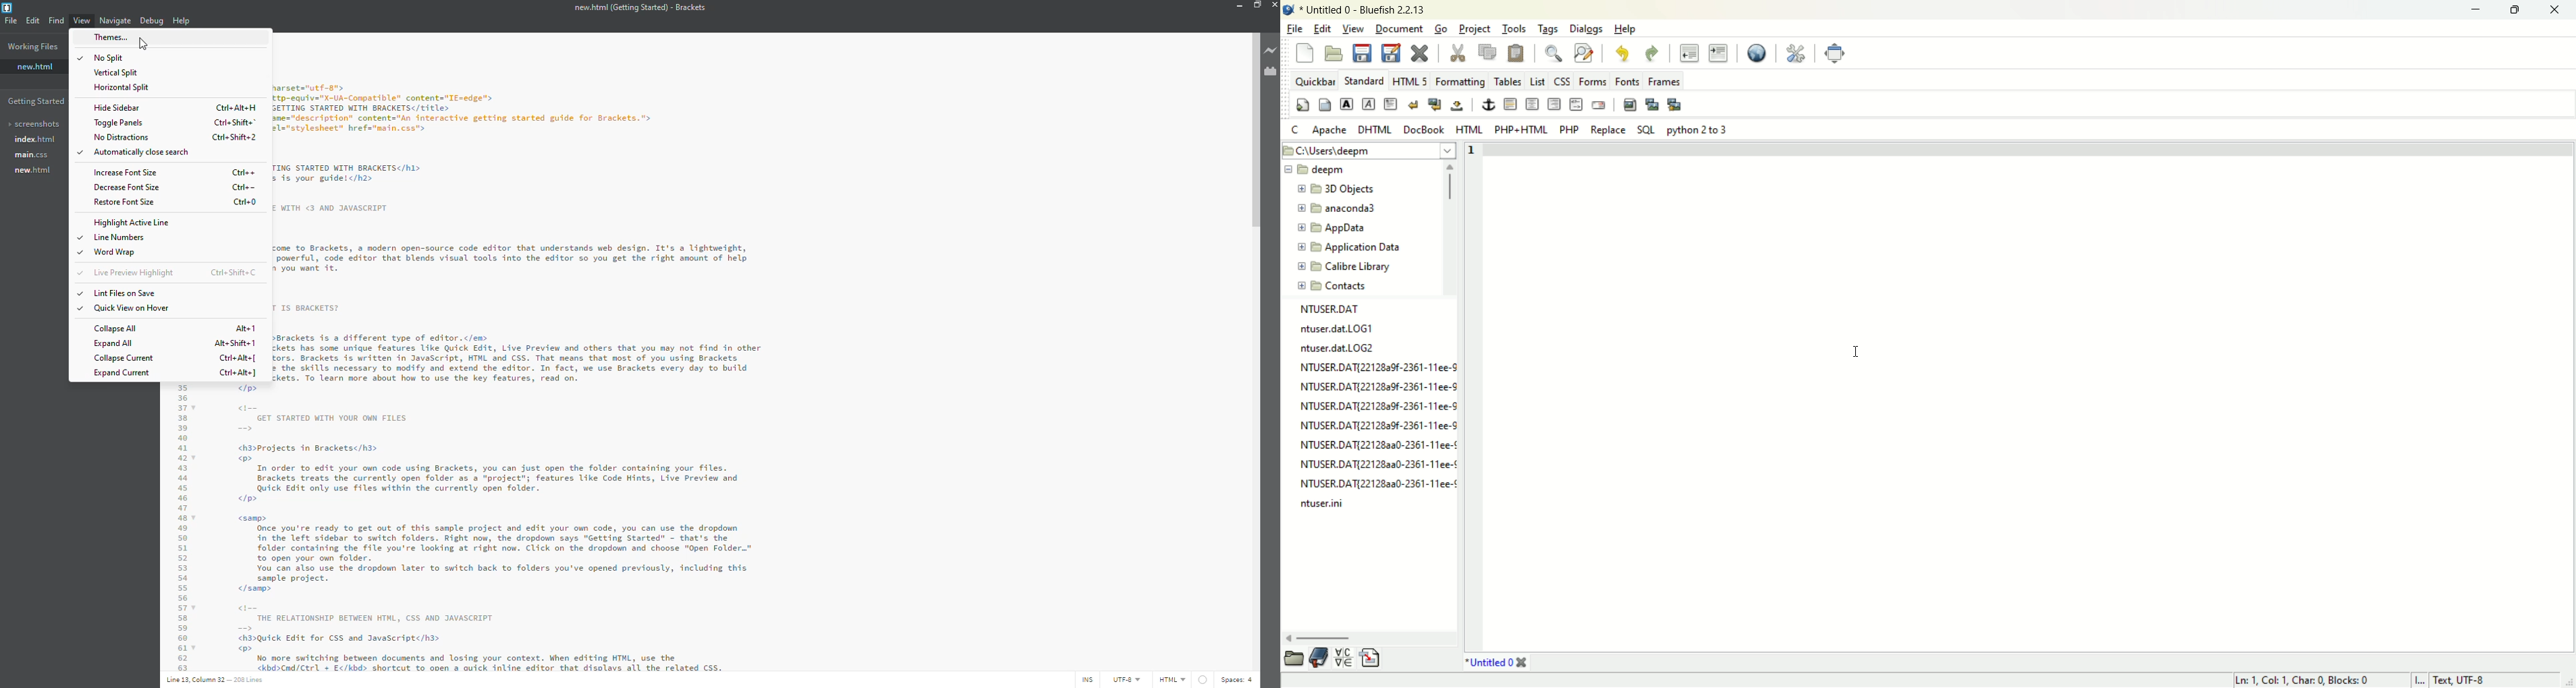 Image resolution: width=2576 pixels, height=700 pixels. Describe the element at coordinates (1235, 679) in the screenshot. I see `spaces` at that location.